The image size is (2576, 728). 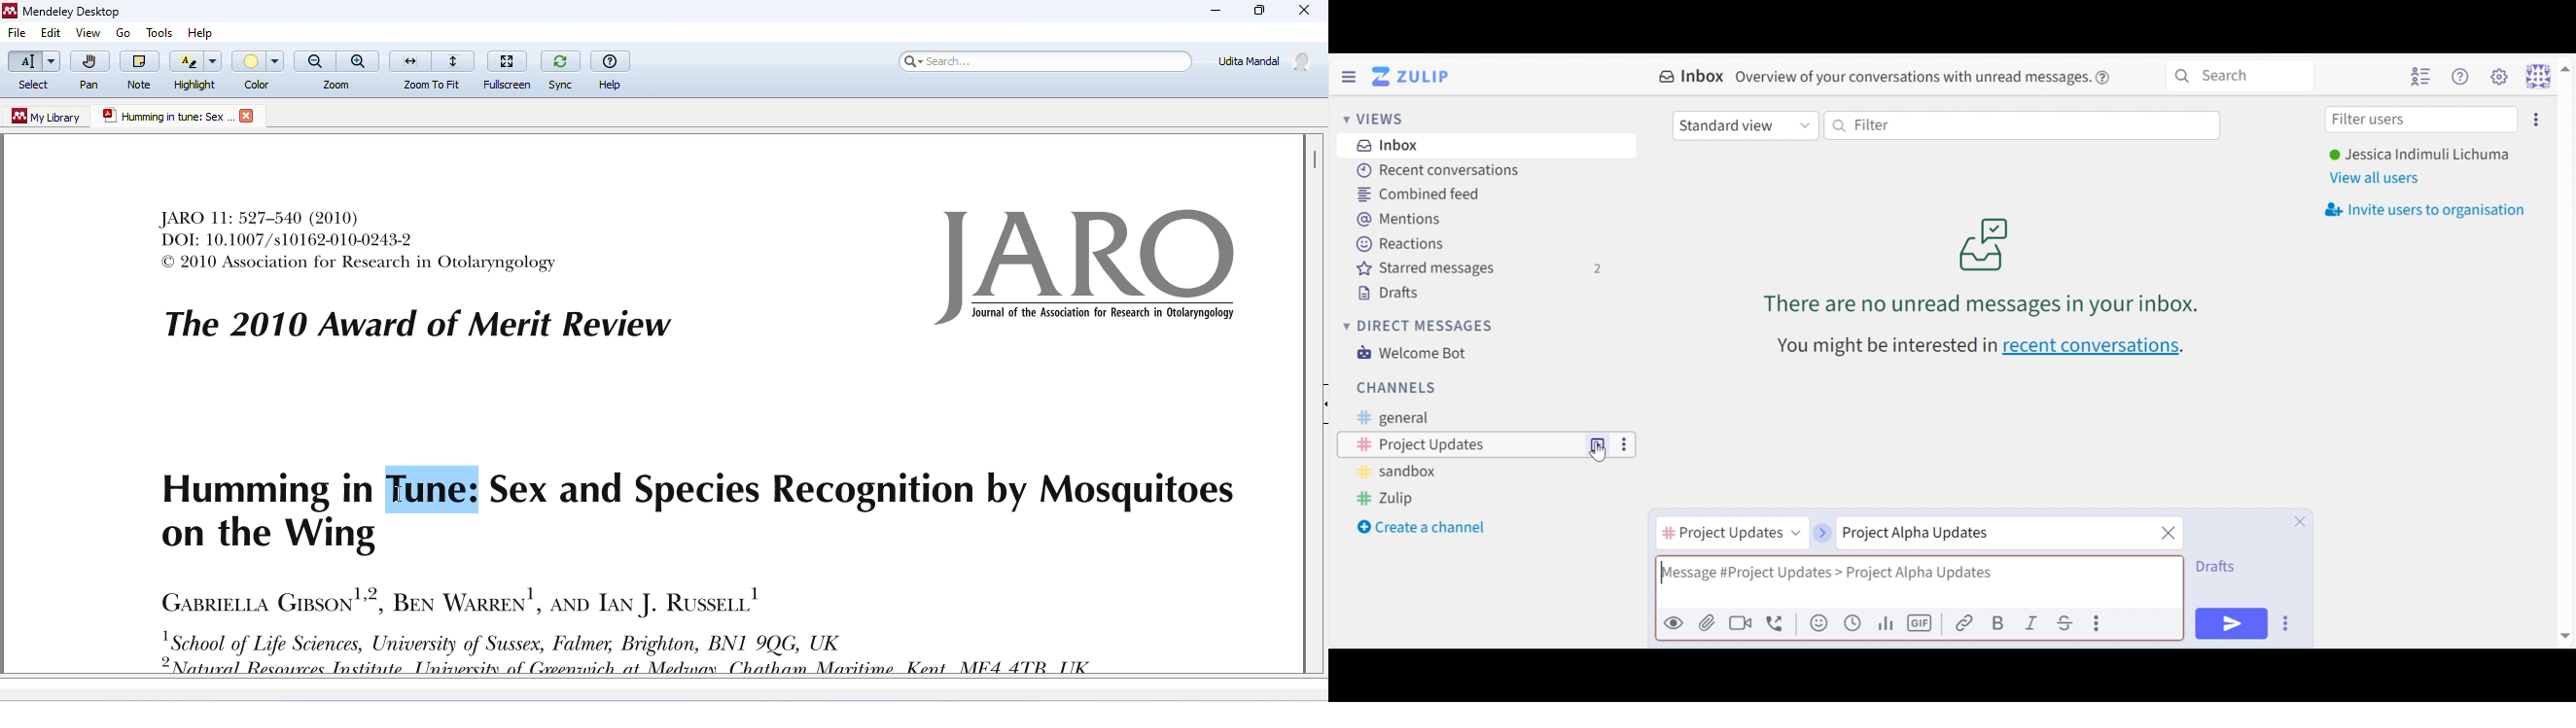 What do you see at coordinates (1885, 346) in the screenshot?
I see `text` at bounding box center [1885, 346].